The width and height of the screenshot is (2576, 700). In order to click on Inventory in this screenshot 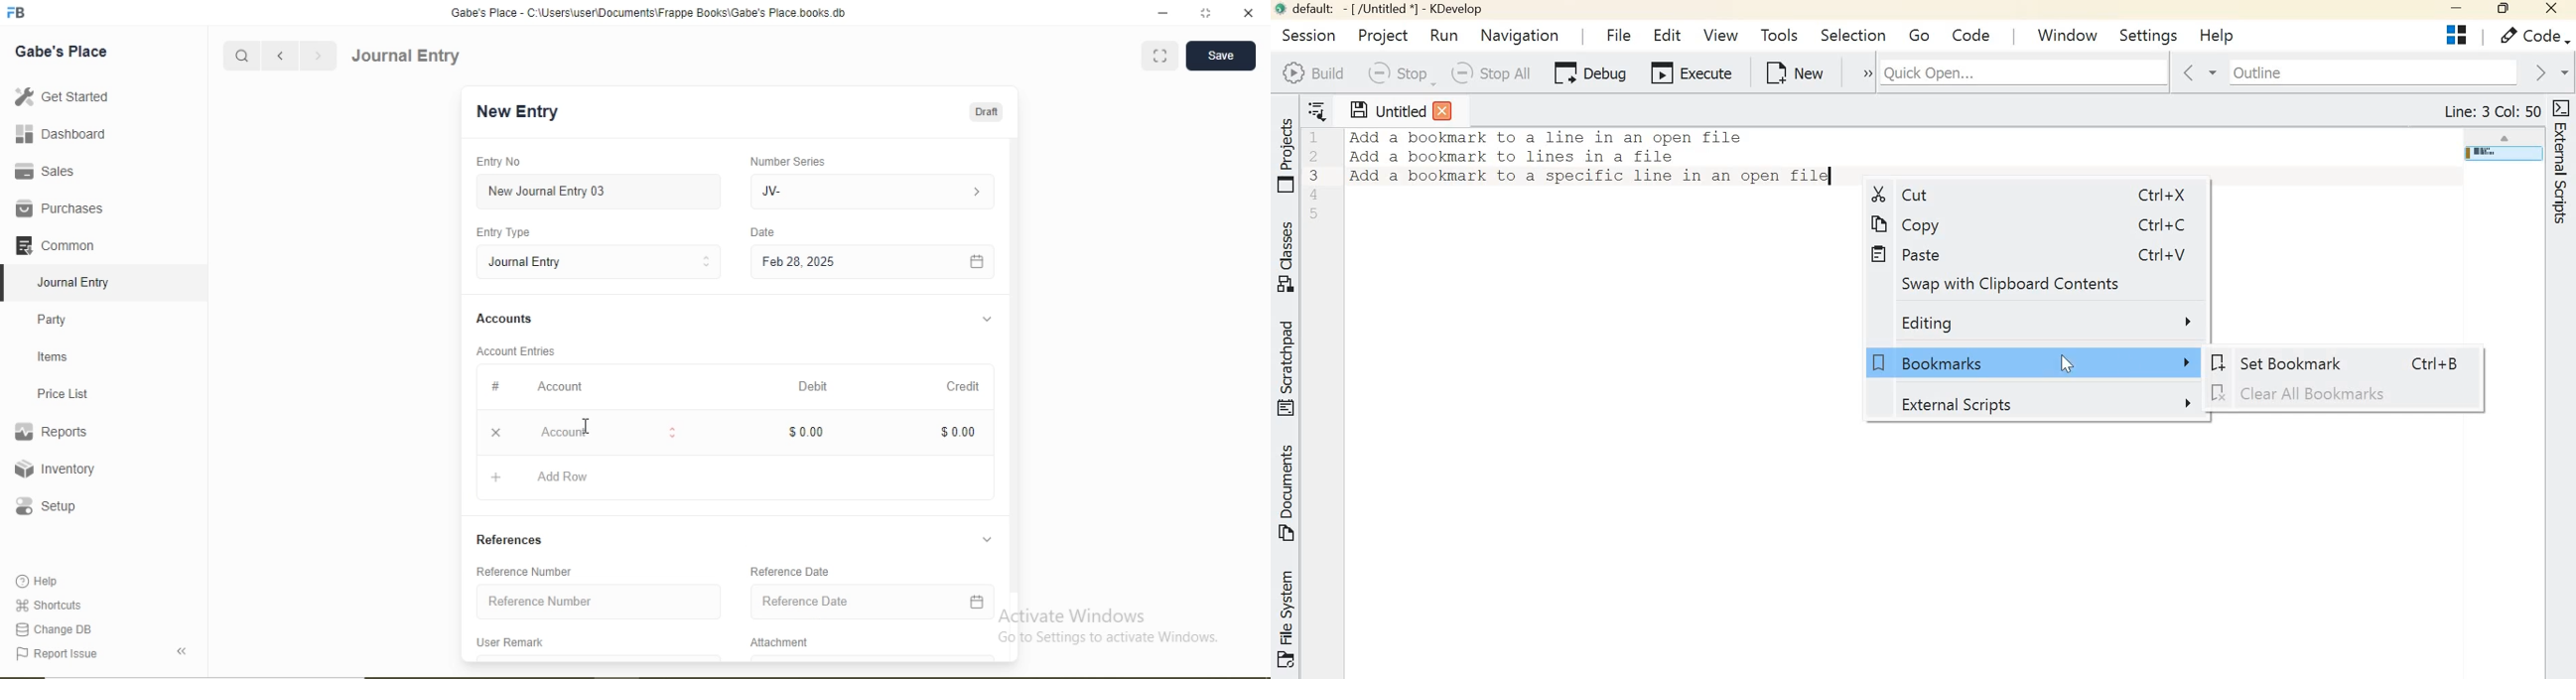, I will do `click(56, 469)`.